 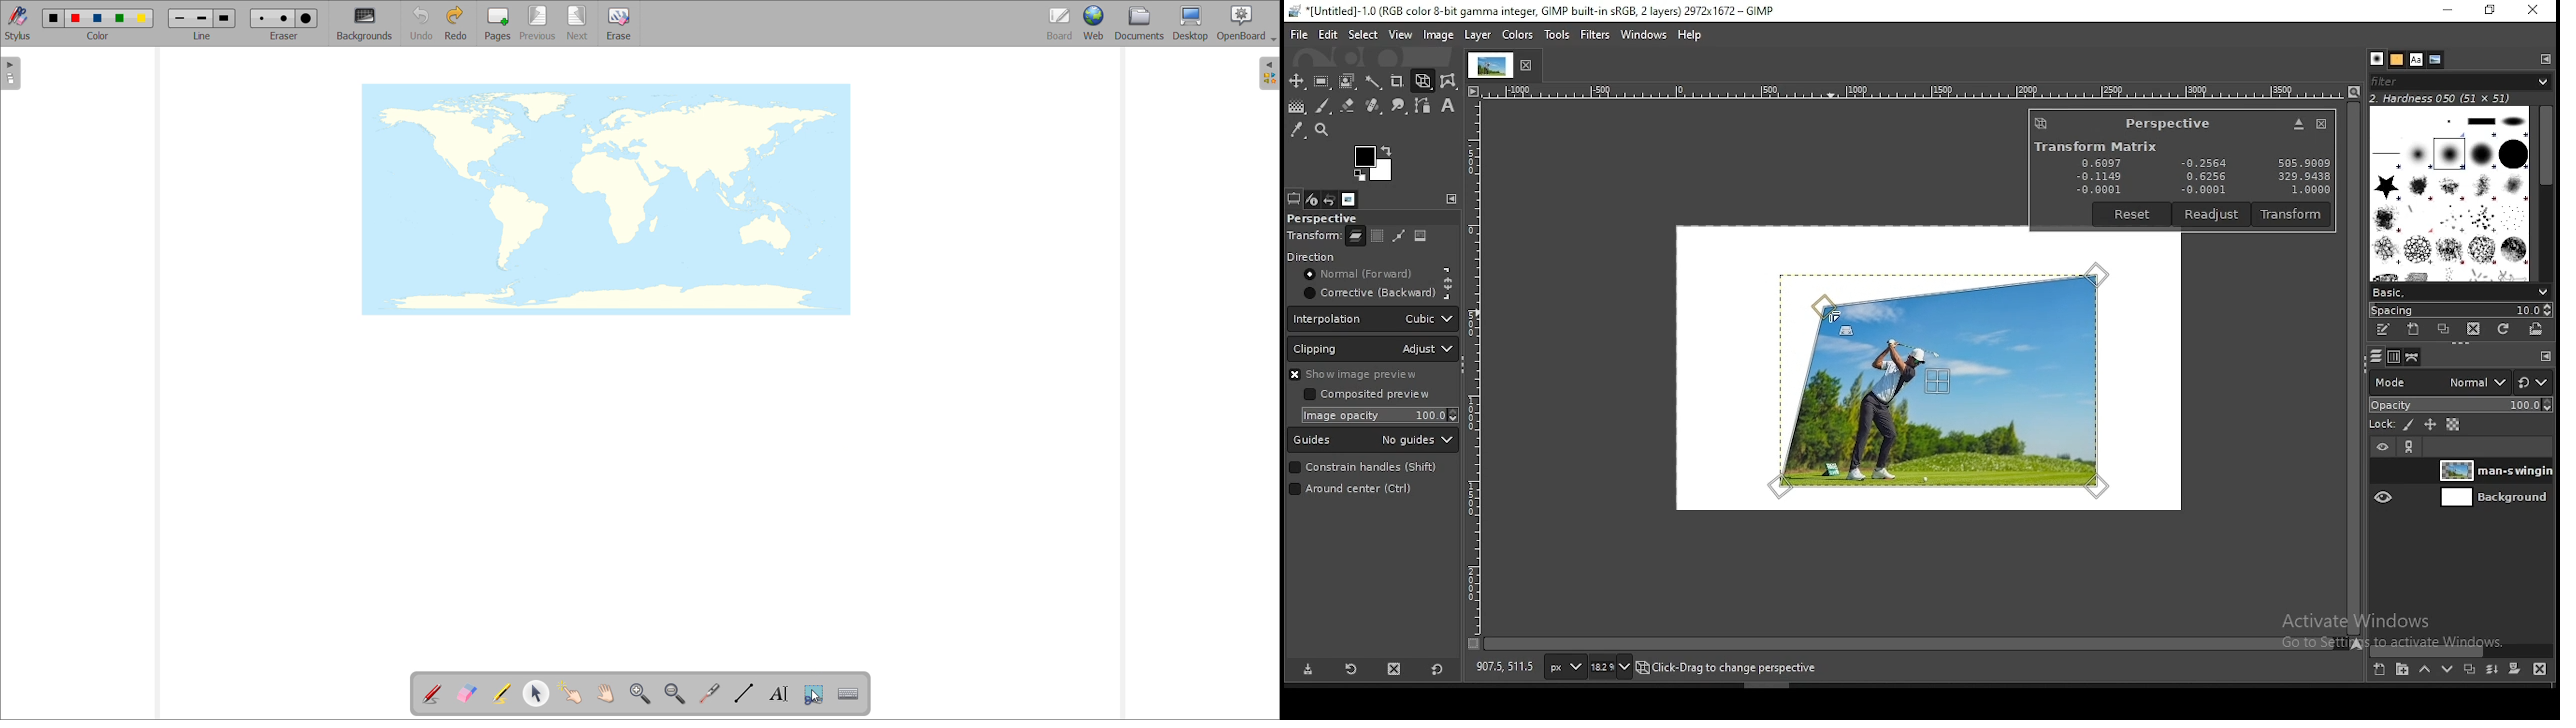 I want to click on duplicate layer, so click(x=2470, y=668).